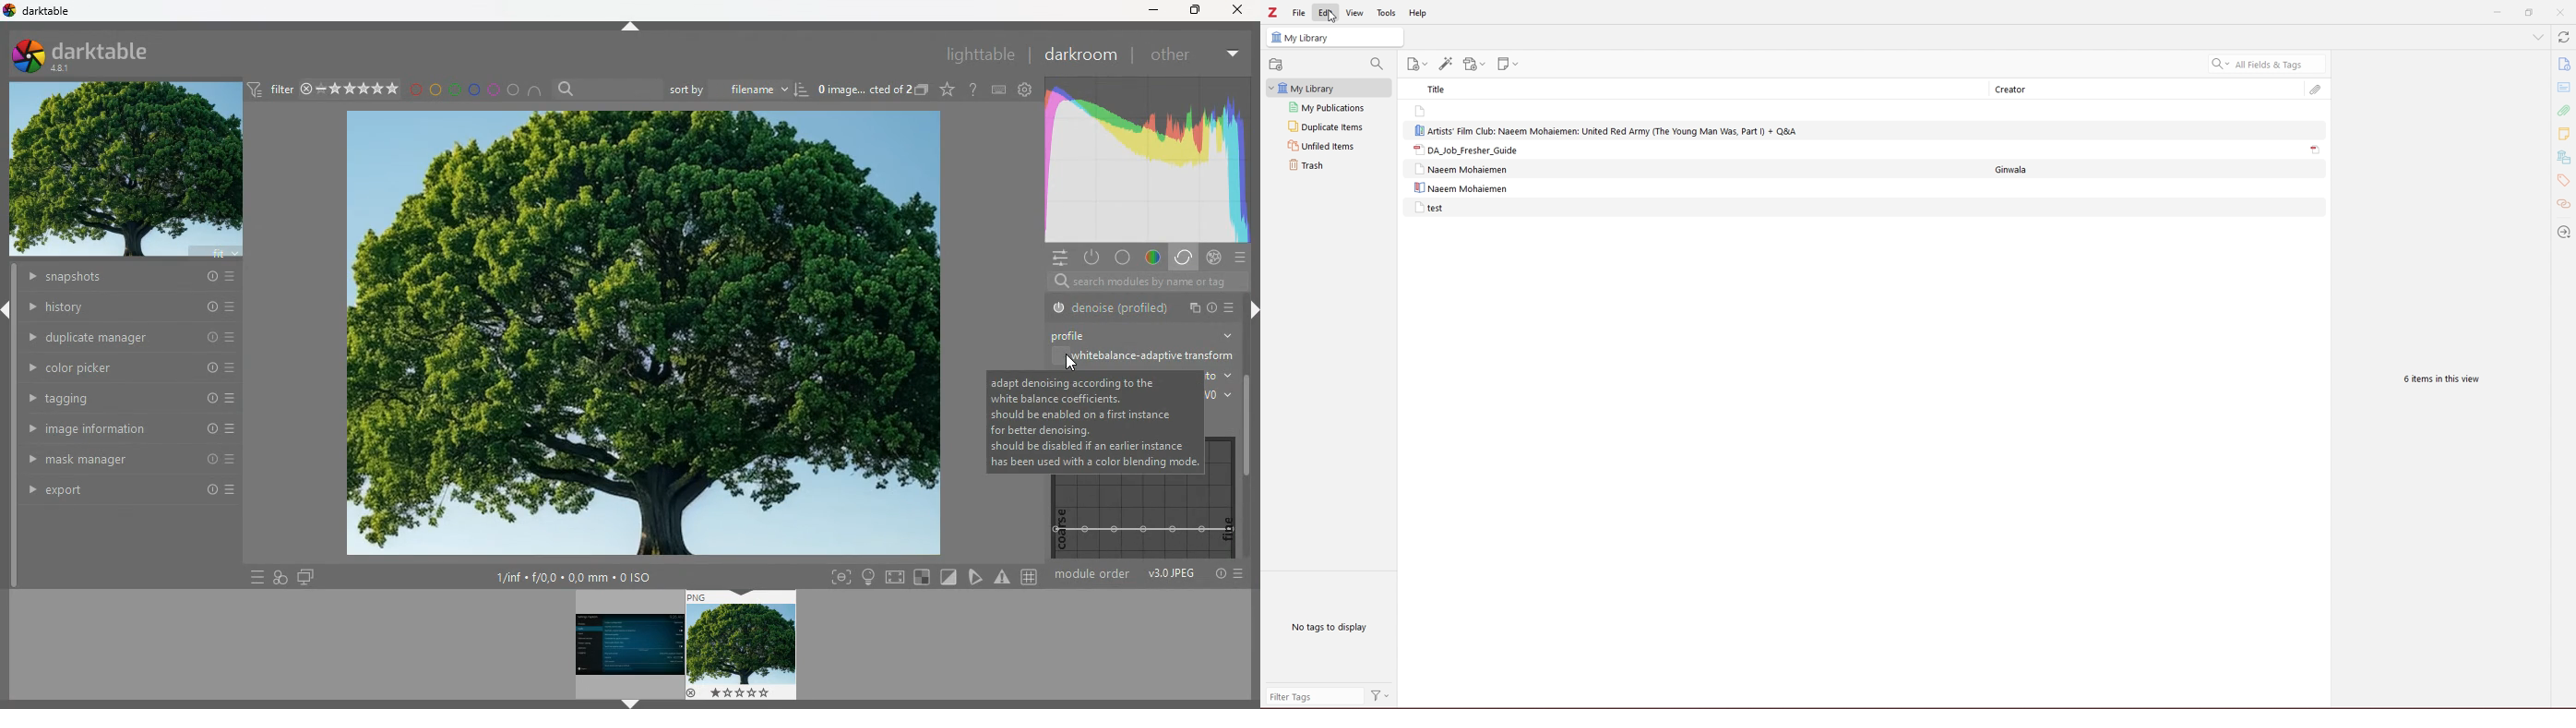  Describe the element at coordinates (2438, 381) in the screenshot. I see `6 items in this view` at that location.